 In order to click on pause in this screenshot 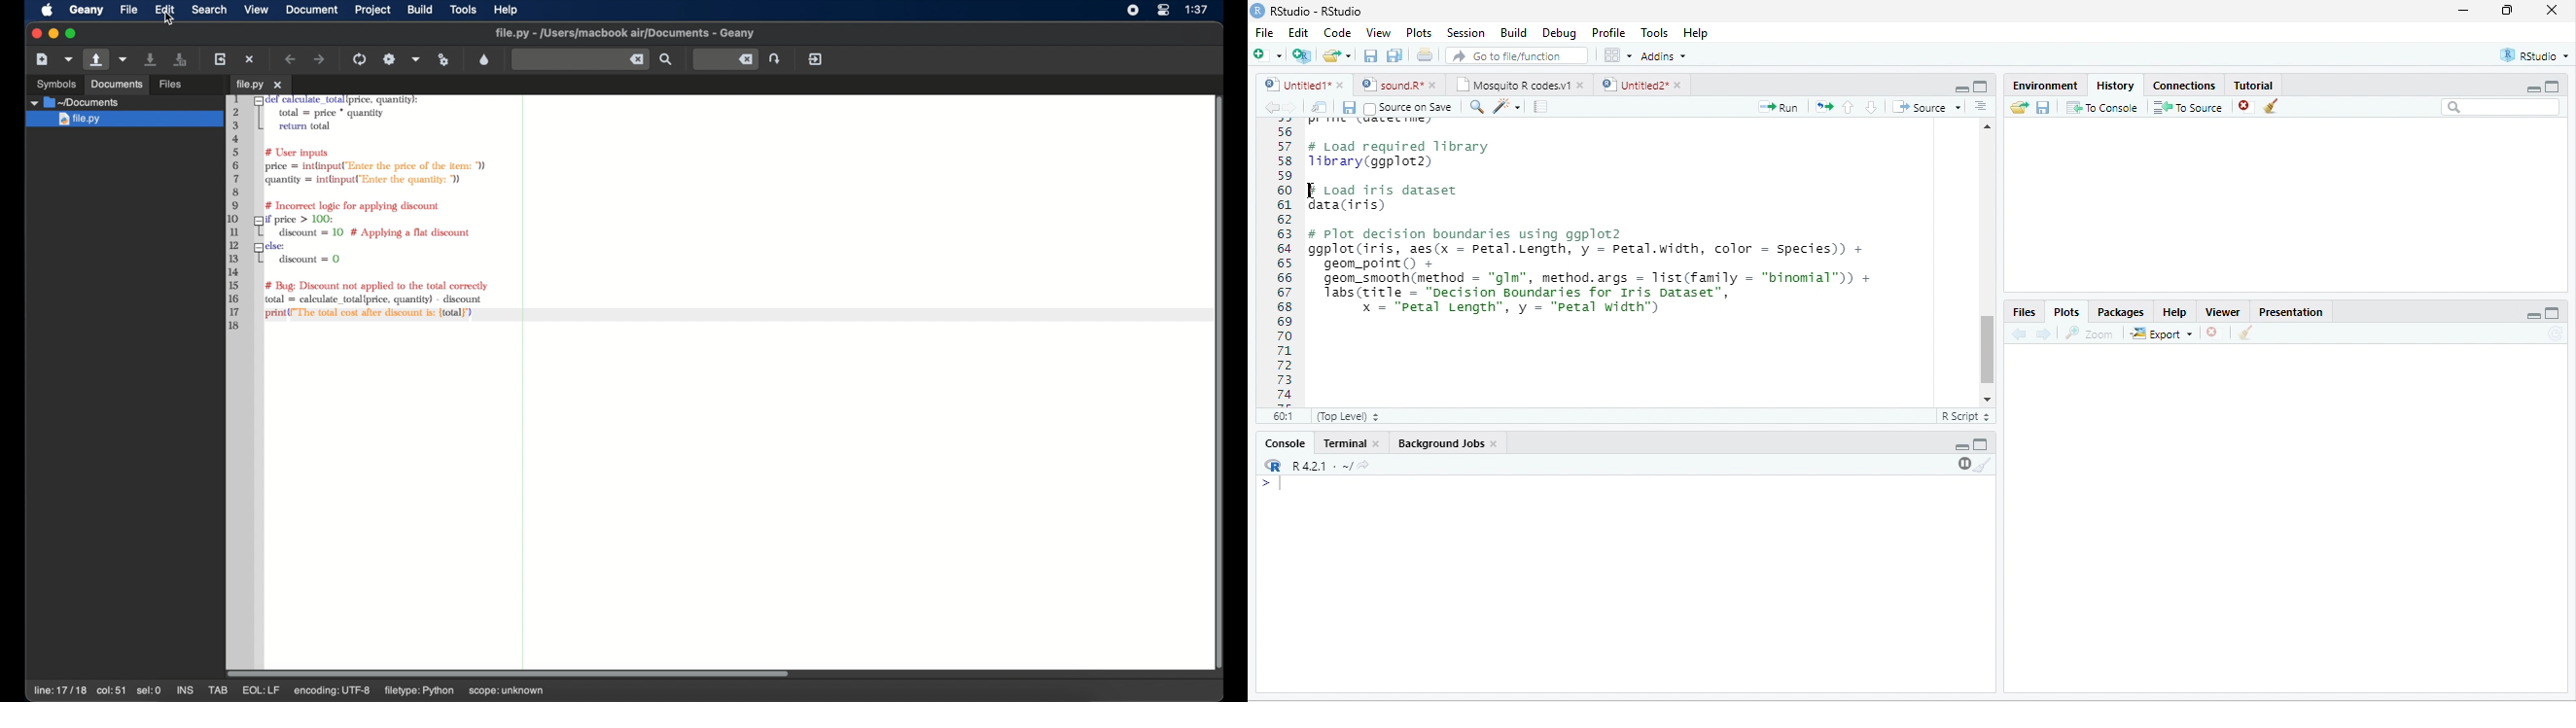, I will do `click(1962, 464)`.